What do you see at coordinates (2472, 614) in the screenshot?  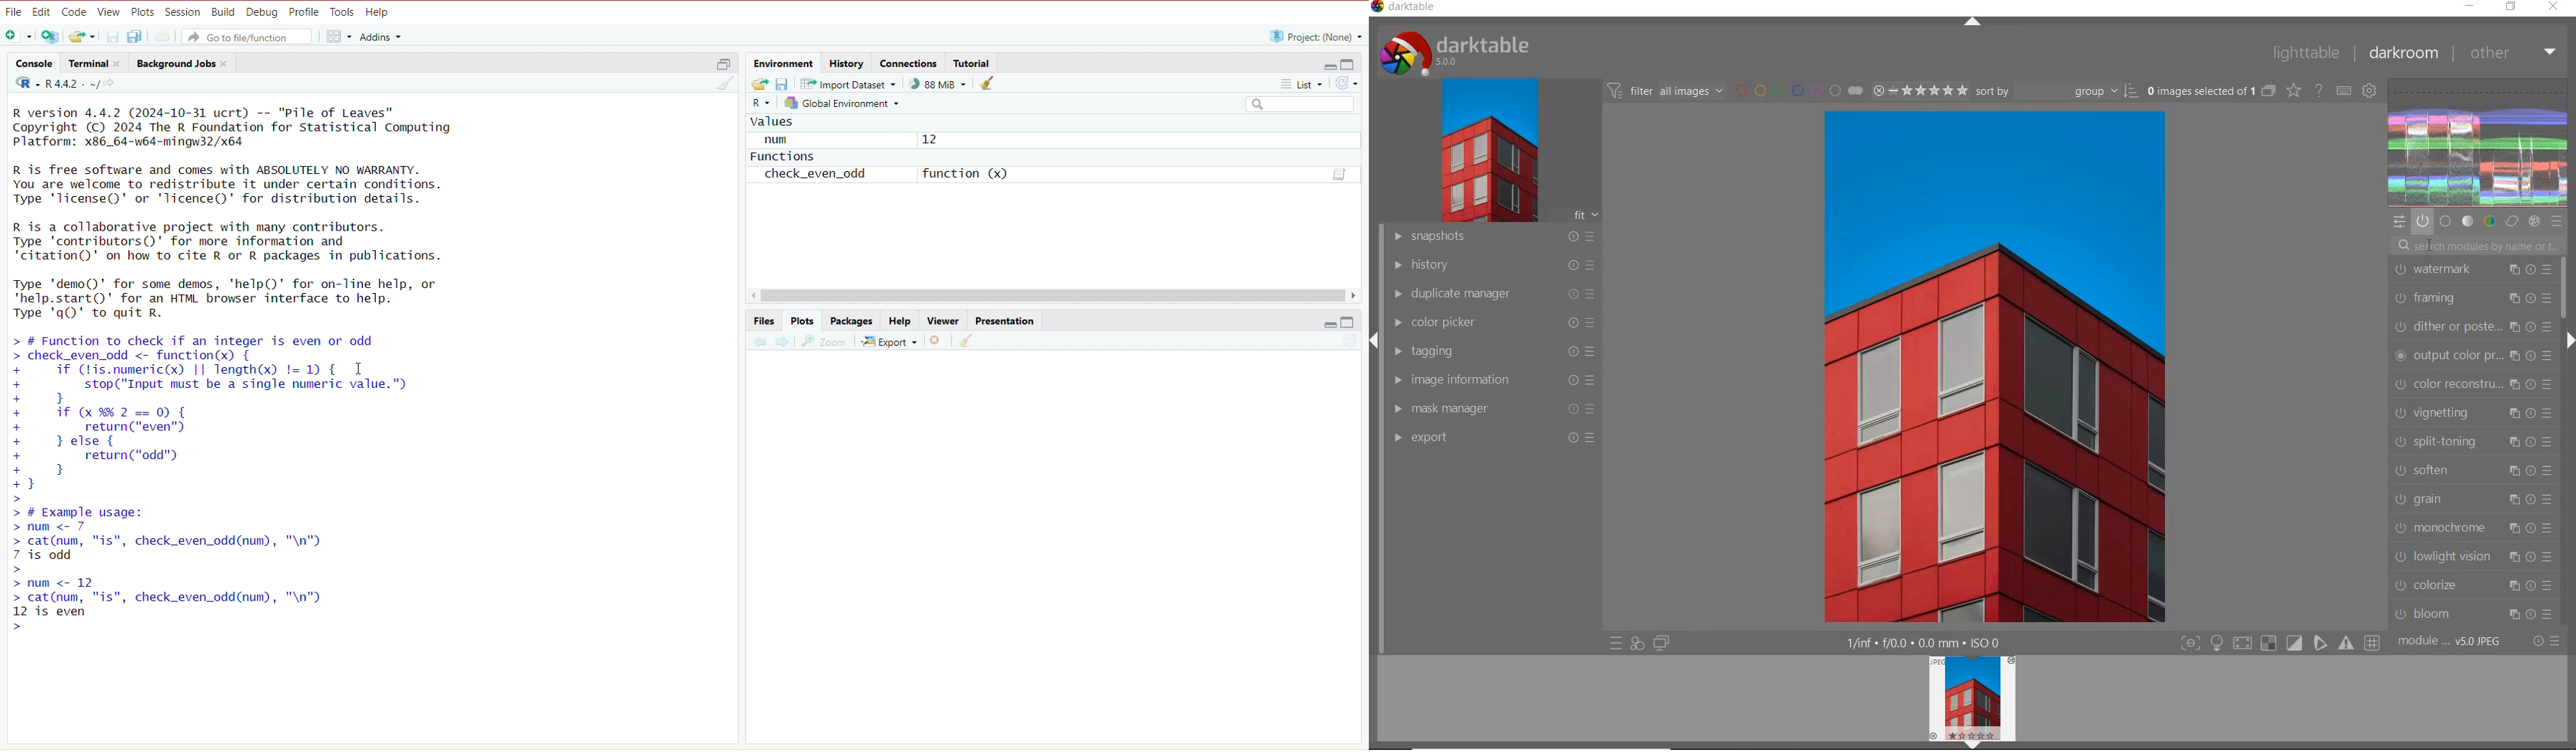 I see `bloom` at bounding box center [2472, 614].